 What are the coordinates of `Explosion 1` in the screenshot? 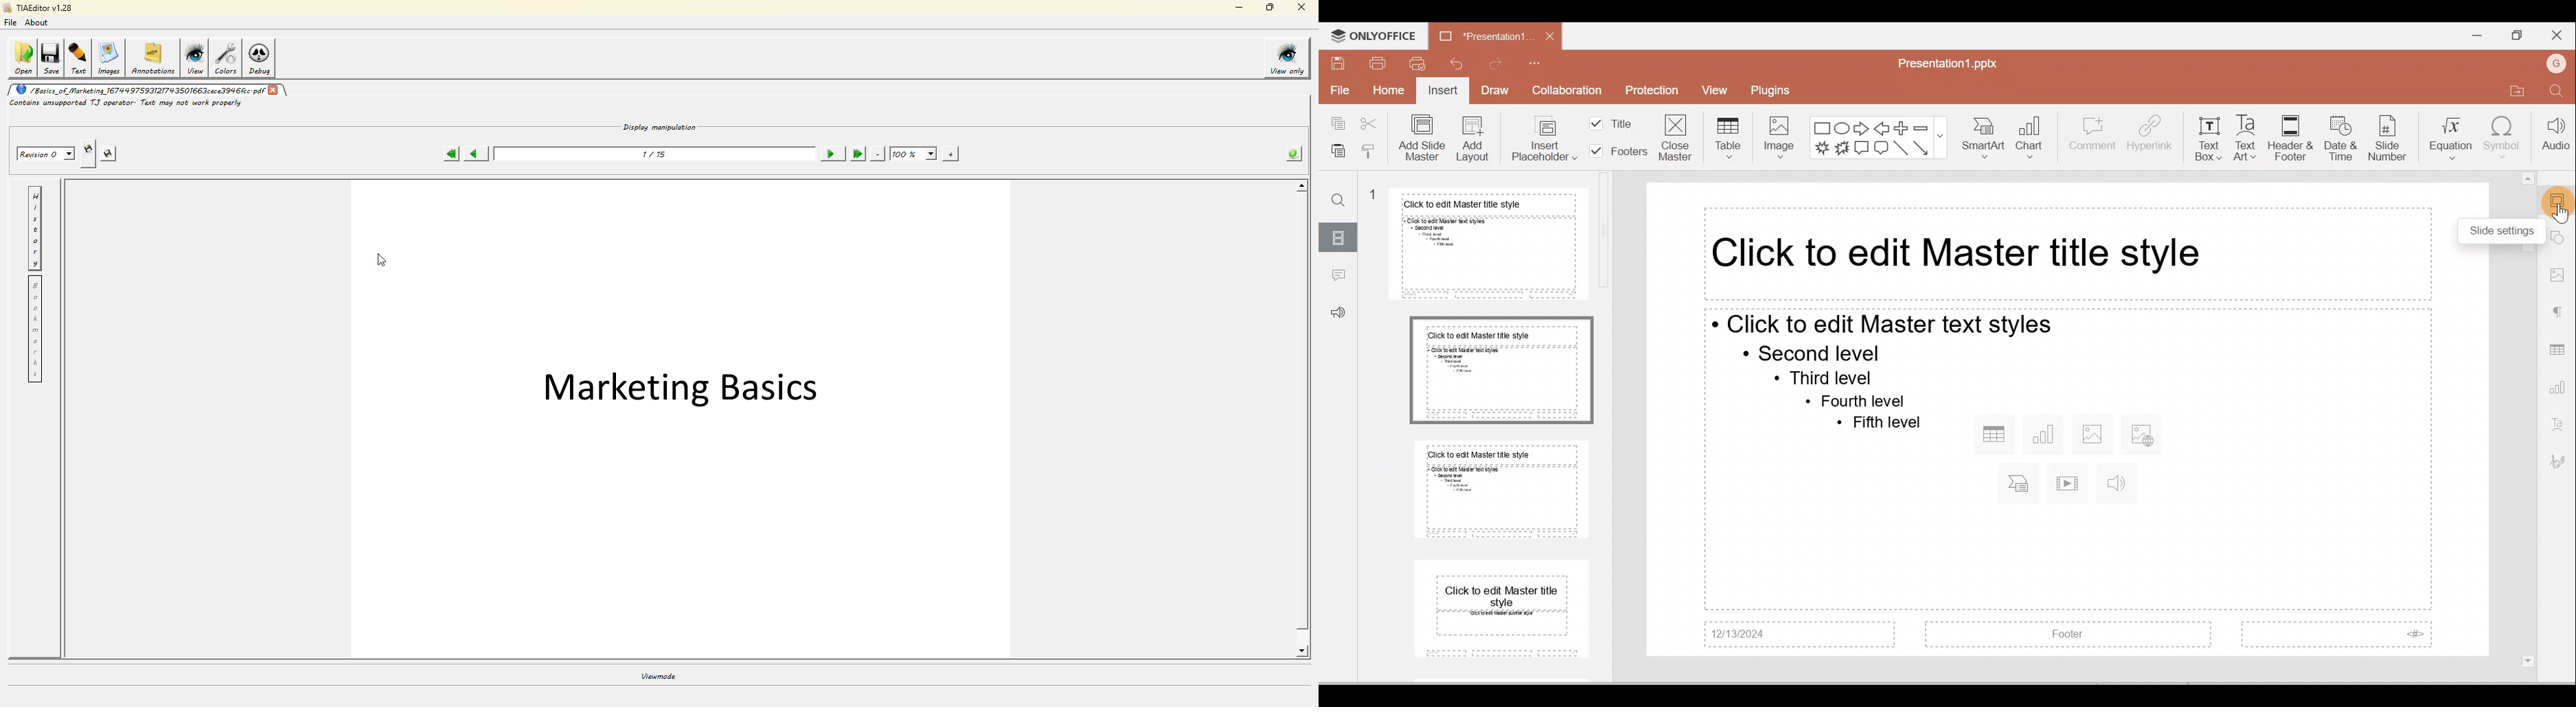 It's located at (1820, 150).